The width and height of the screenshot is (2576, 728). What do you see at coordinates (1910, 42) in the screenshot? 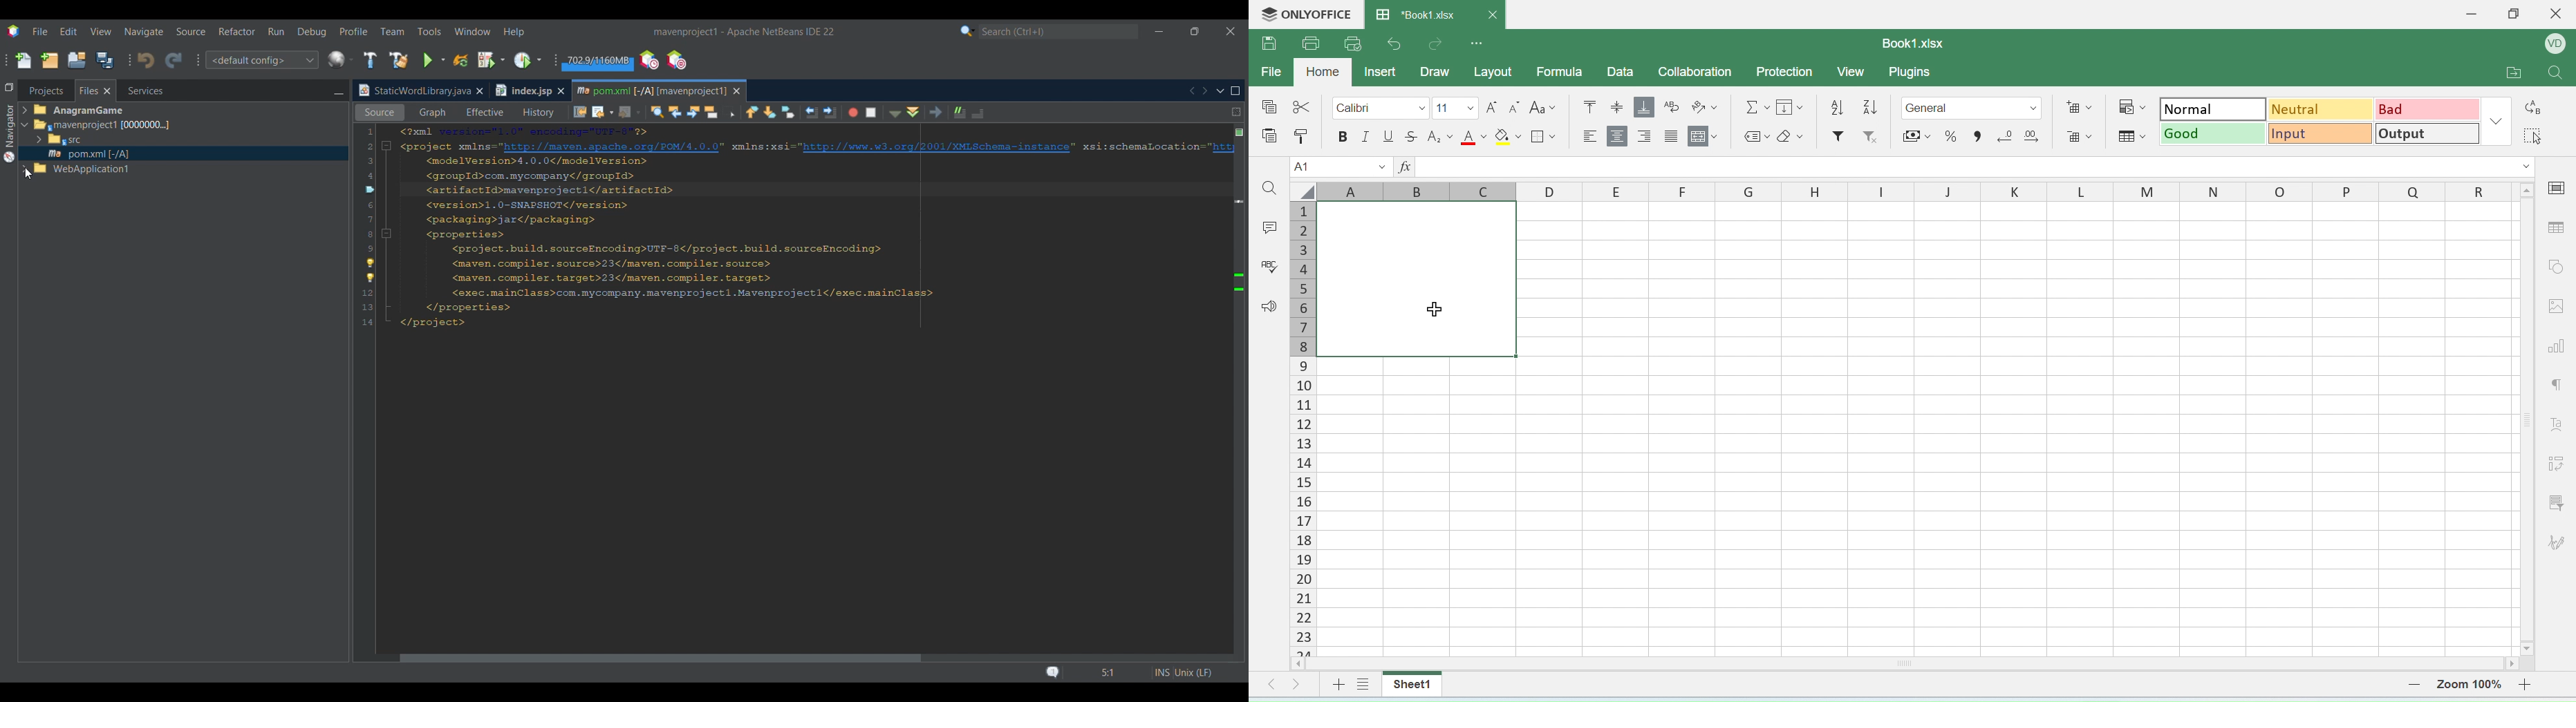
I see `book1.xlsx` at bounding box center [1910, 42].